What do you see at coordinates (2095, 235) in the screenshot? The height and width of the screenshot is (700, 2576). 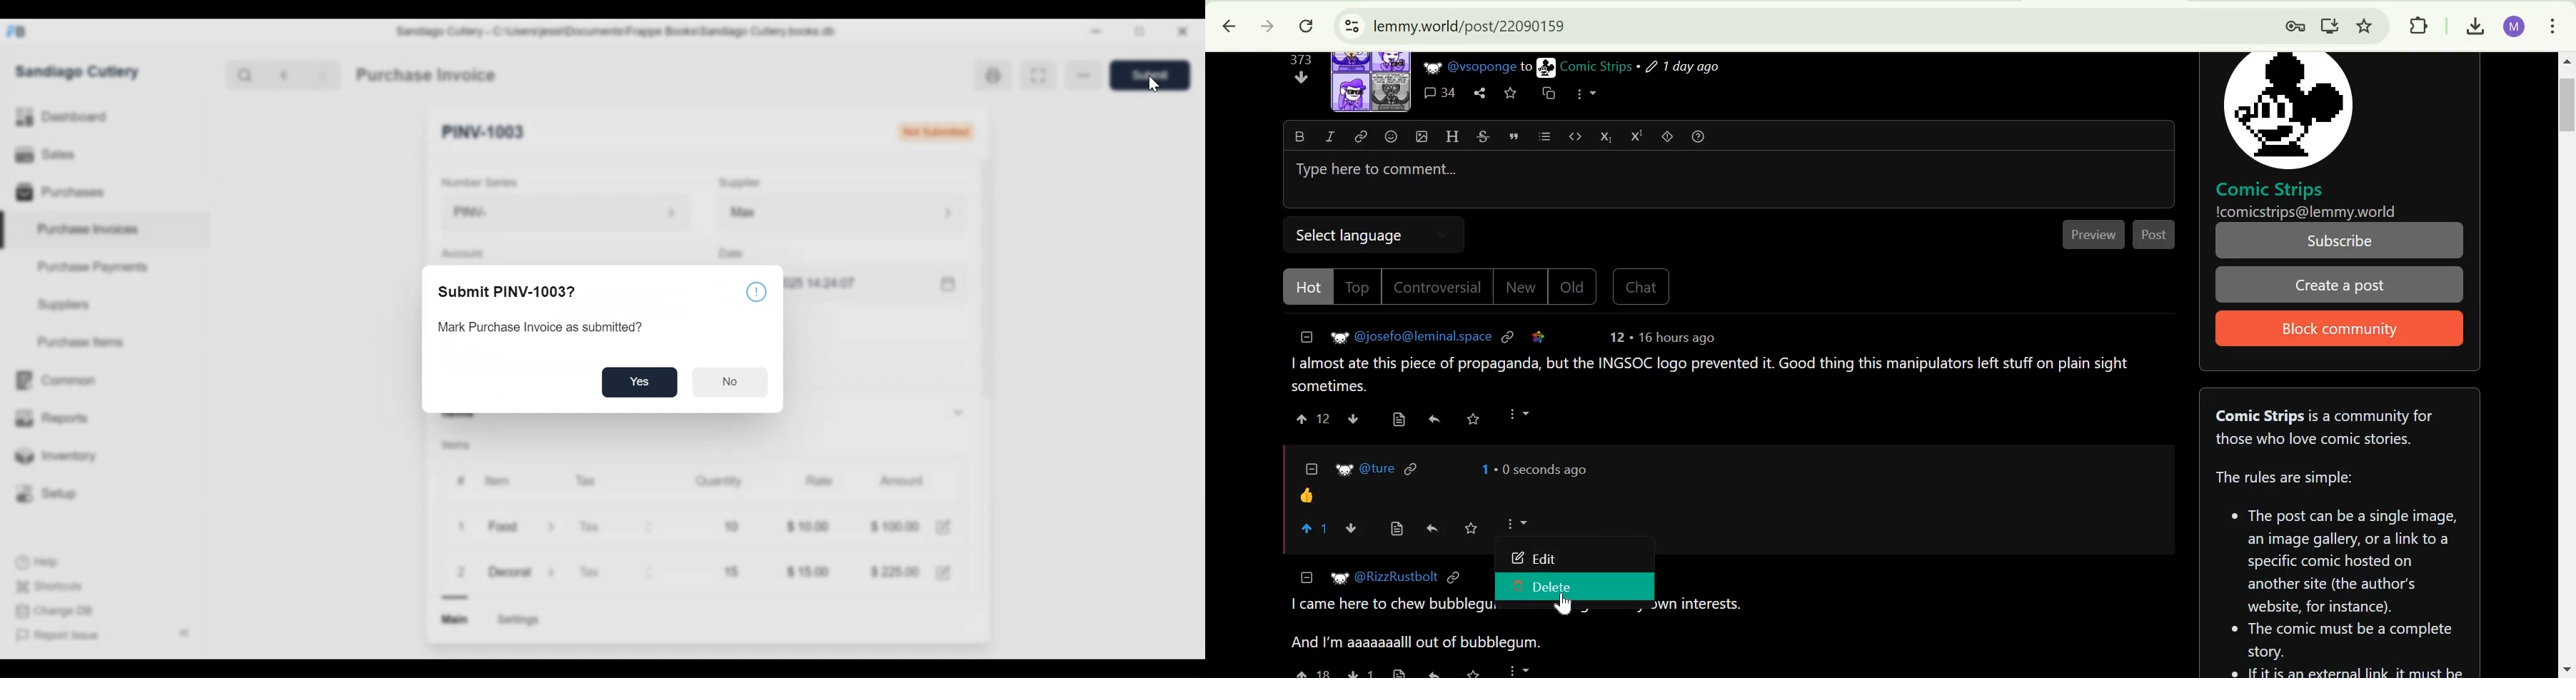 I see `Preview` at bounding box center [2095, 235].